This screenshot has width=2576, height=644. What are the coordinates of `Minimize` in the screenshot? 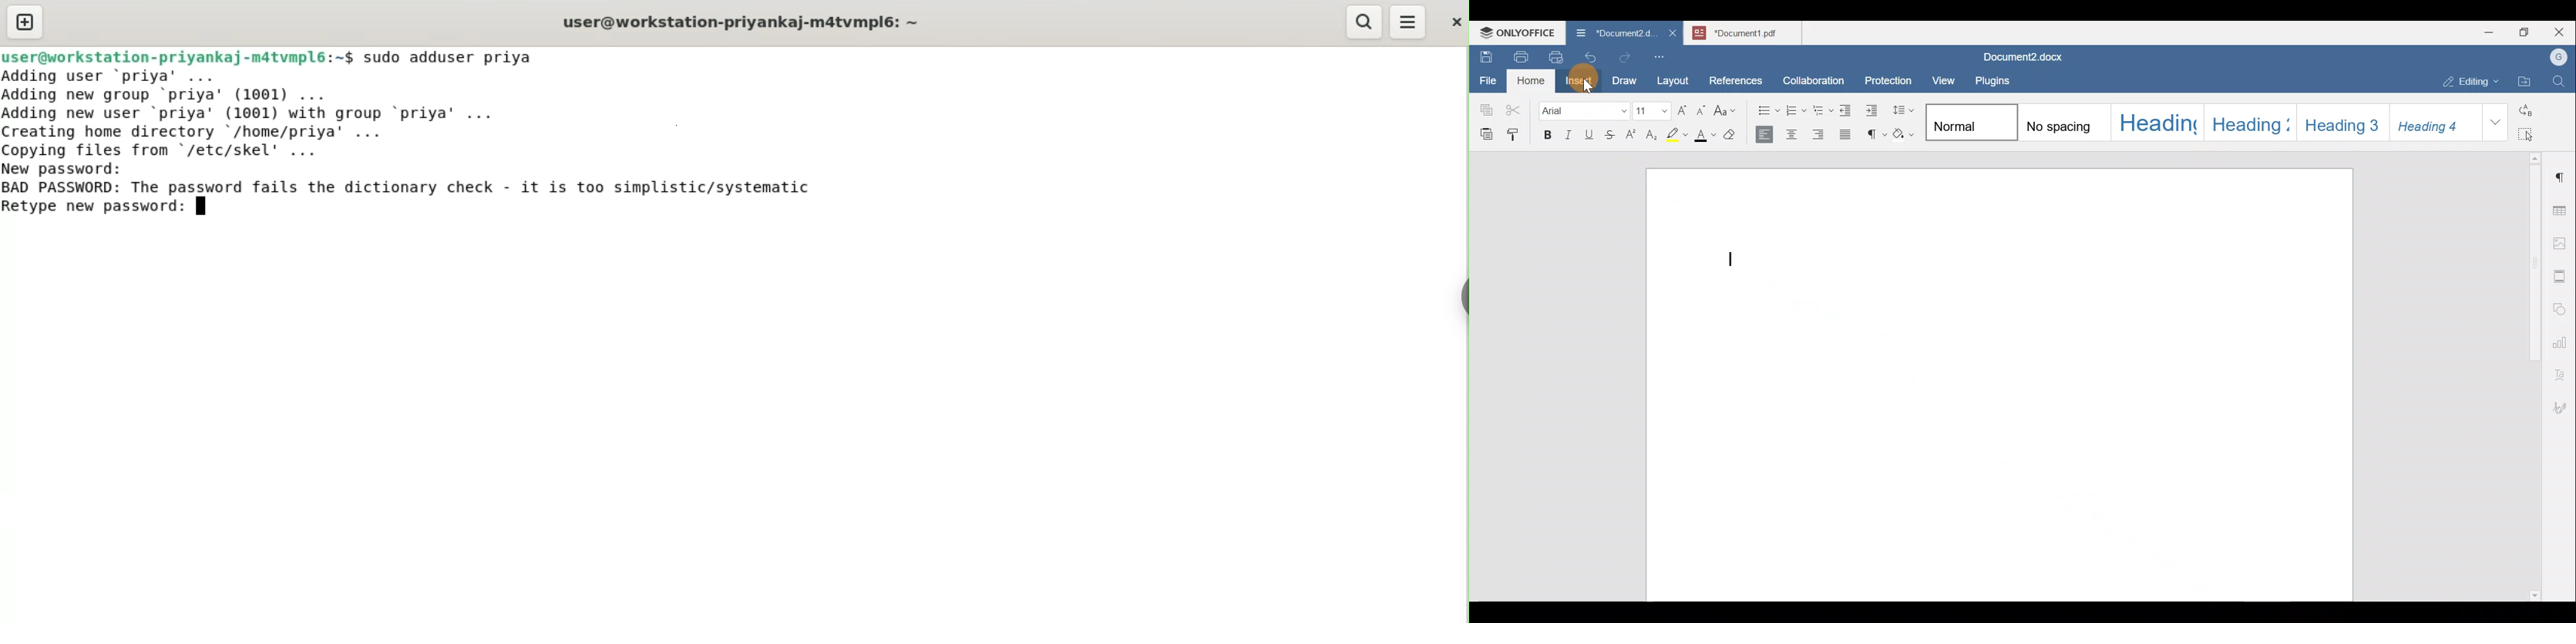 It's located at (2489, 31).